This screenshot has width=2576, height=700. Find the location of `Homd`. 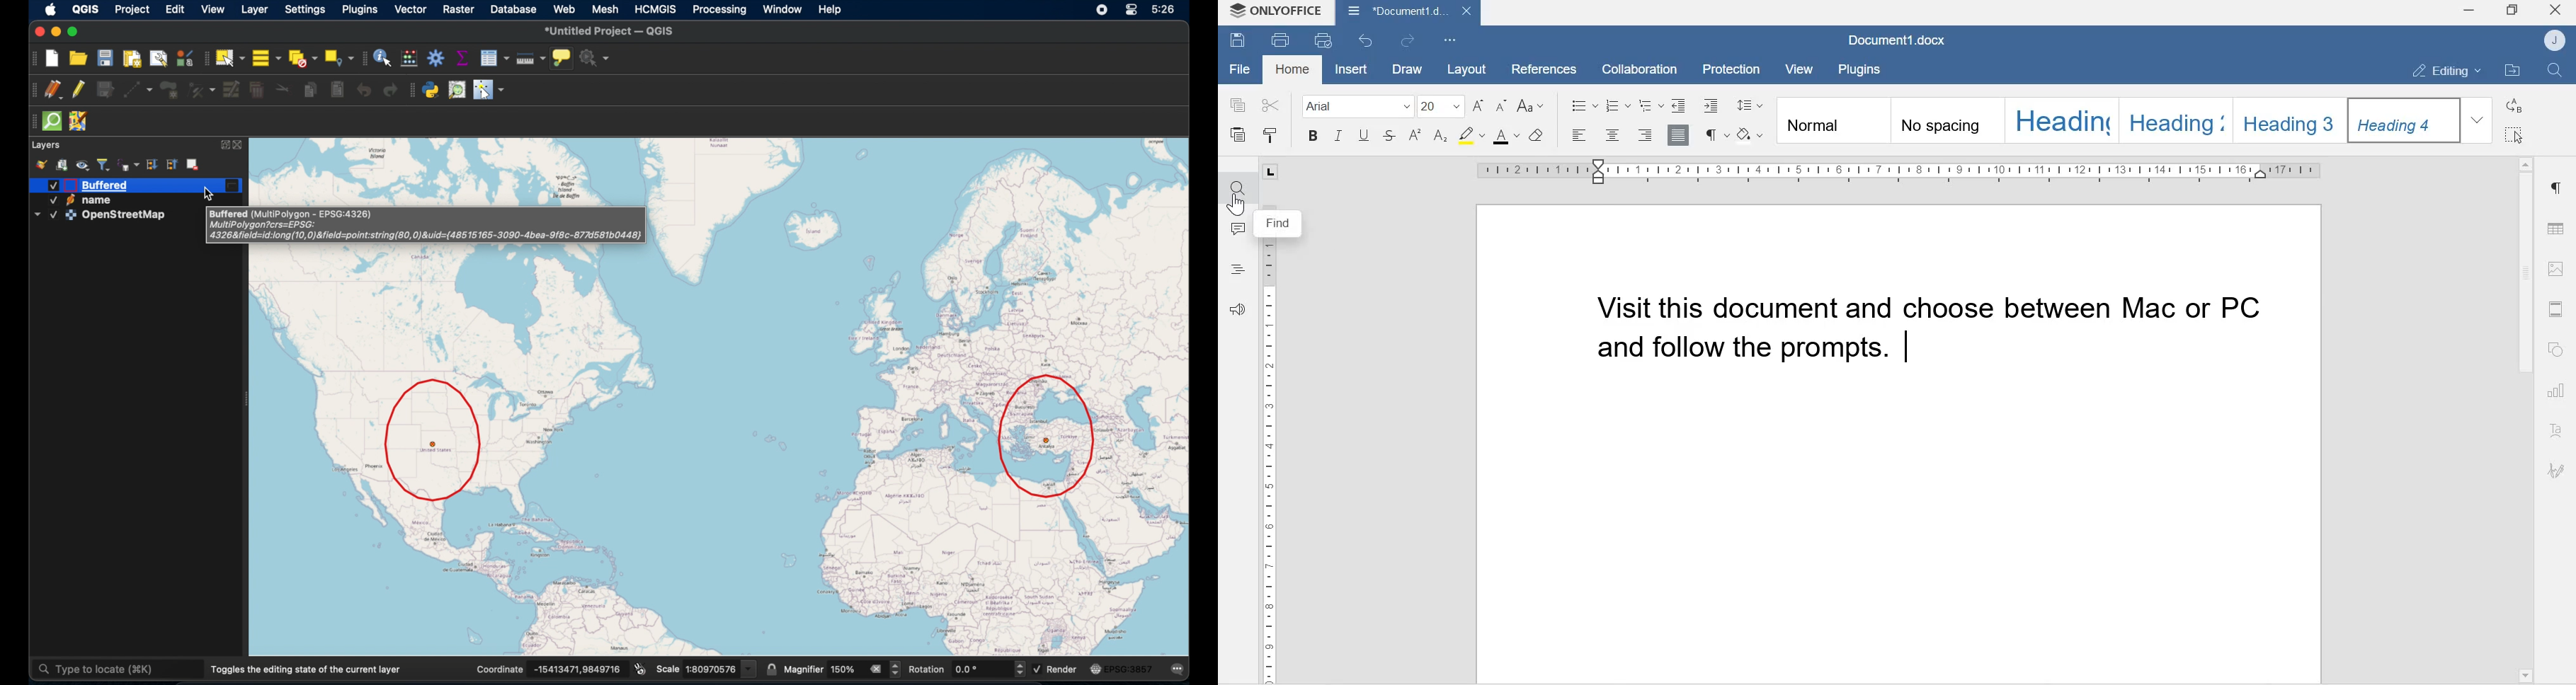

Homd is located at coordinates (1293, 71).